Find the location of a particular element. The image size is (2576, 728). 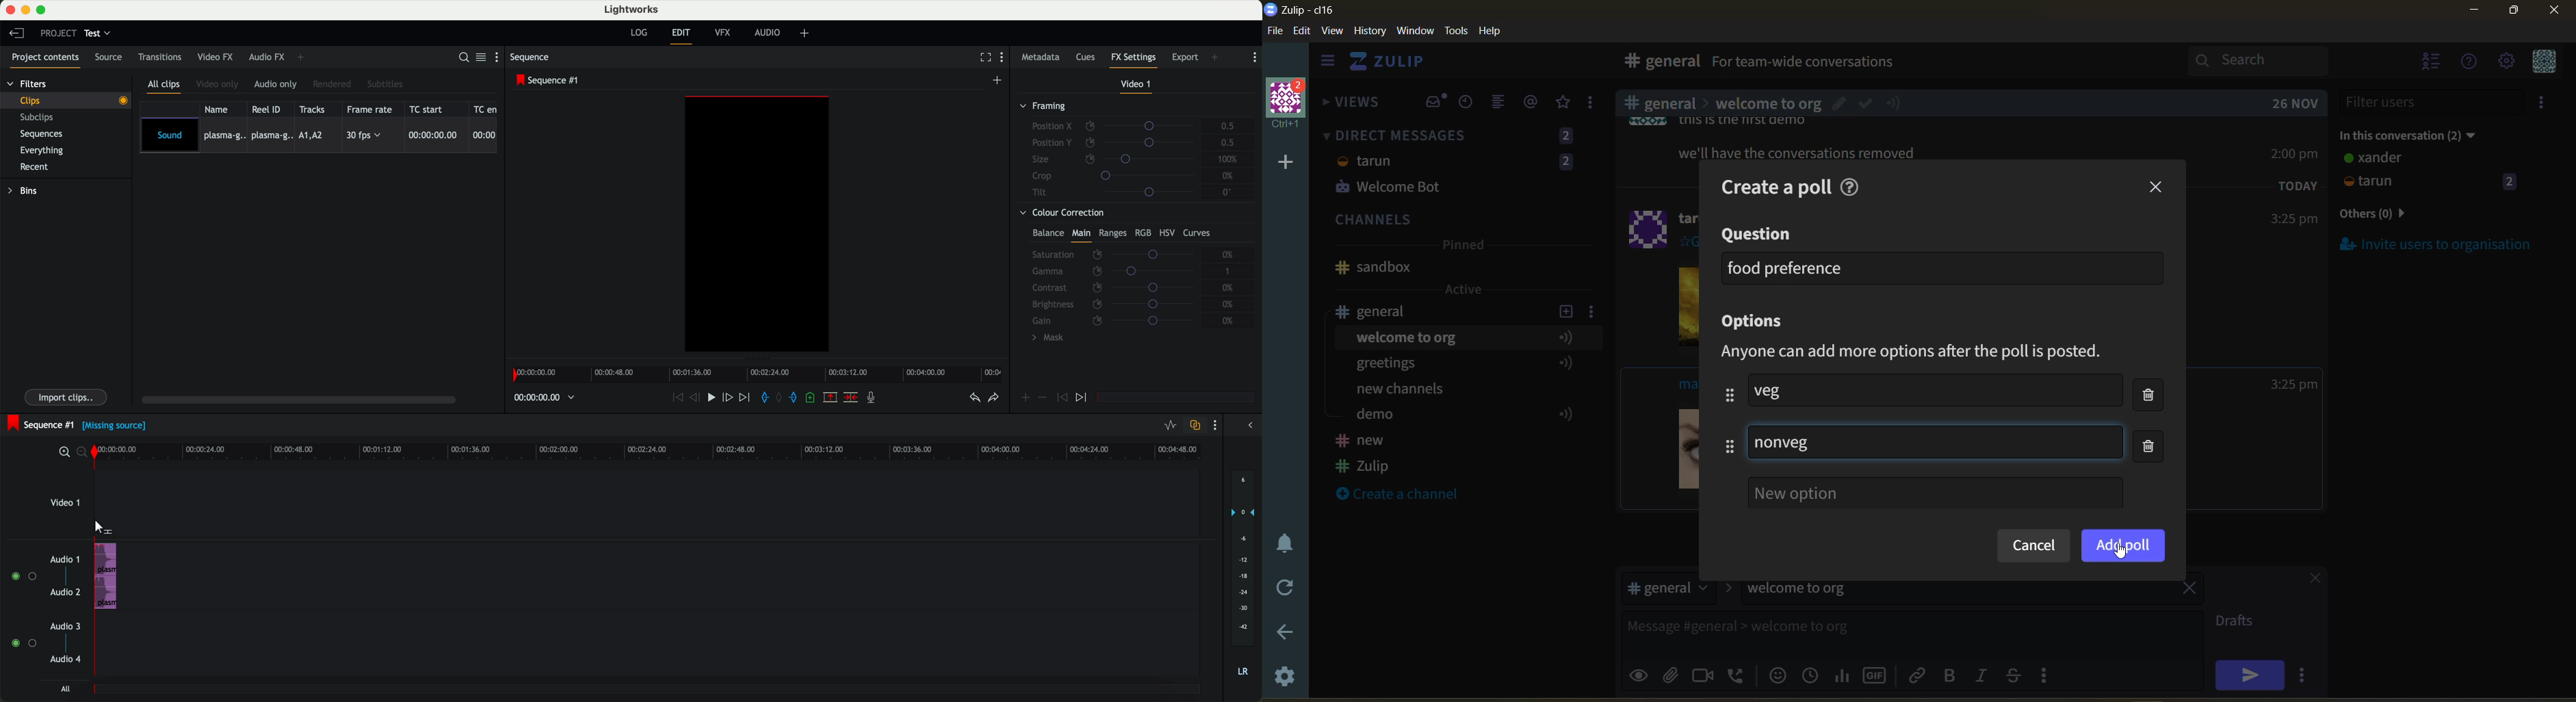

filter users is located at coordinates (2432, 102).